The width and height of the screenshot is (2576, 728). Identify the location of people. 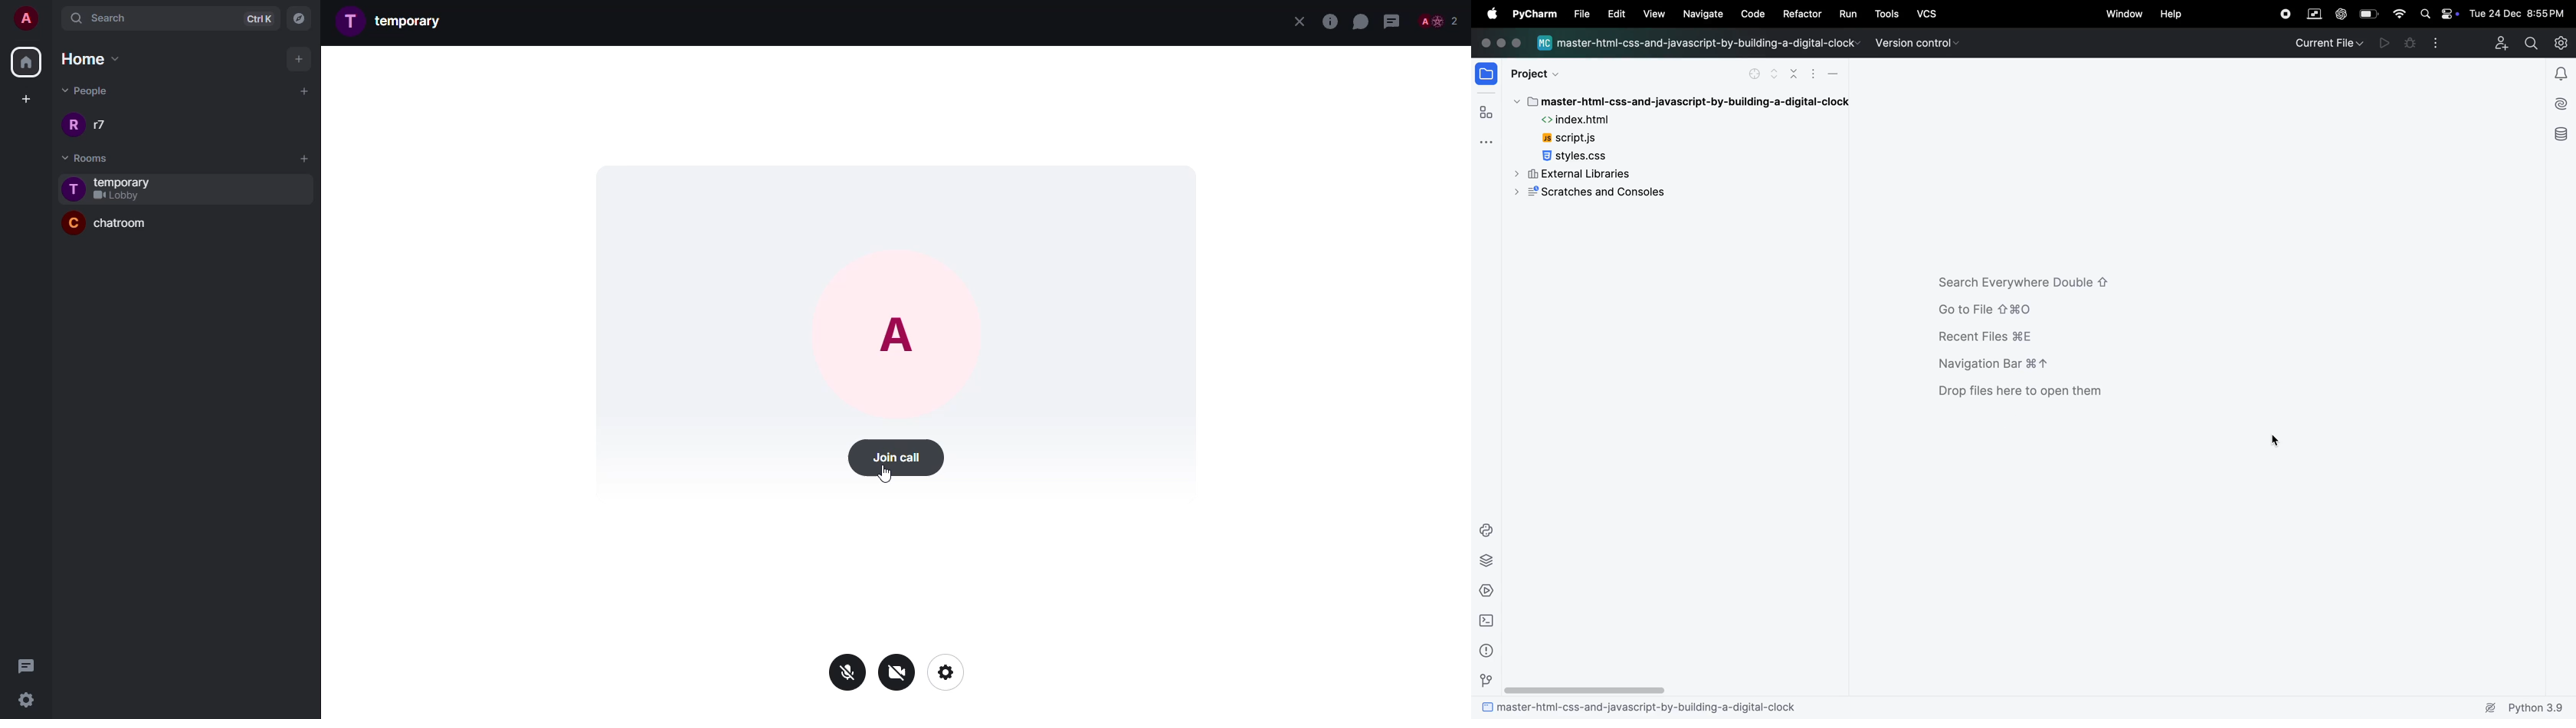
(1440, 21).